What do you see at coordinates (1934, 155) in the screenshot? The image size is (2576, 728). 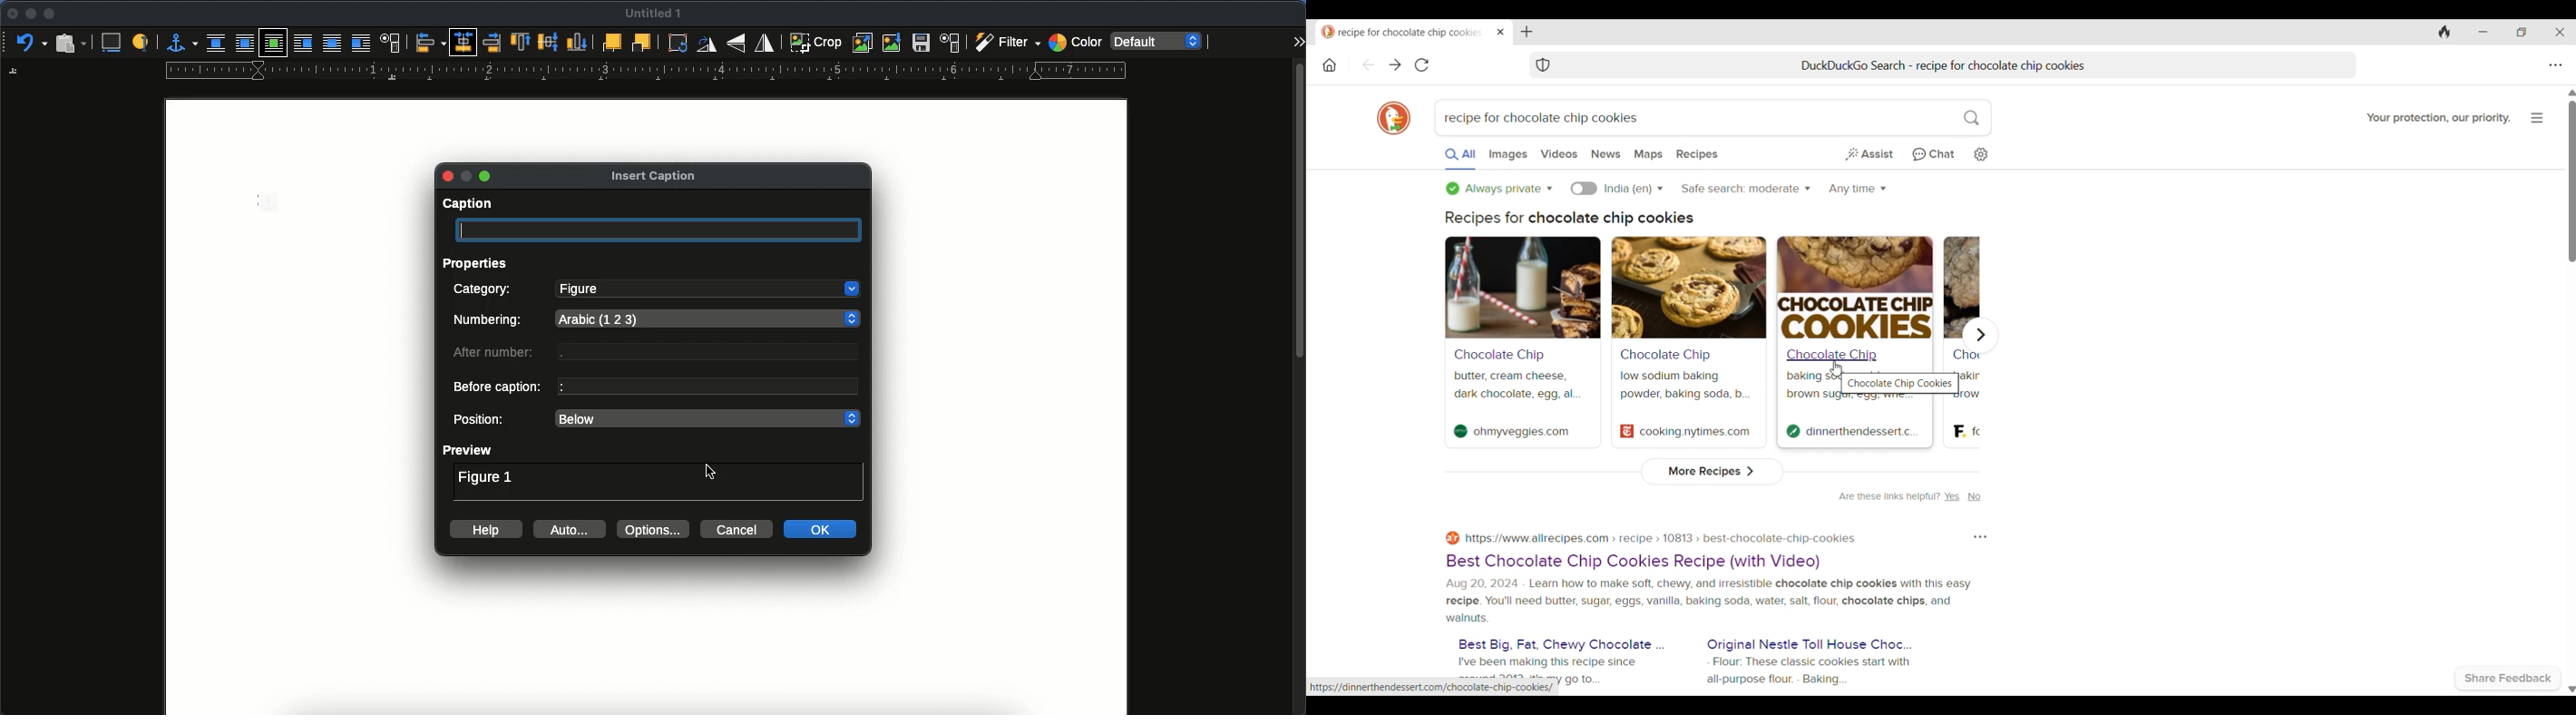 I see `Chat privately with AI` at bounding box center [1934, 155].